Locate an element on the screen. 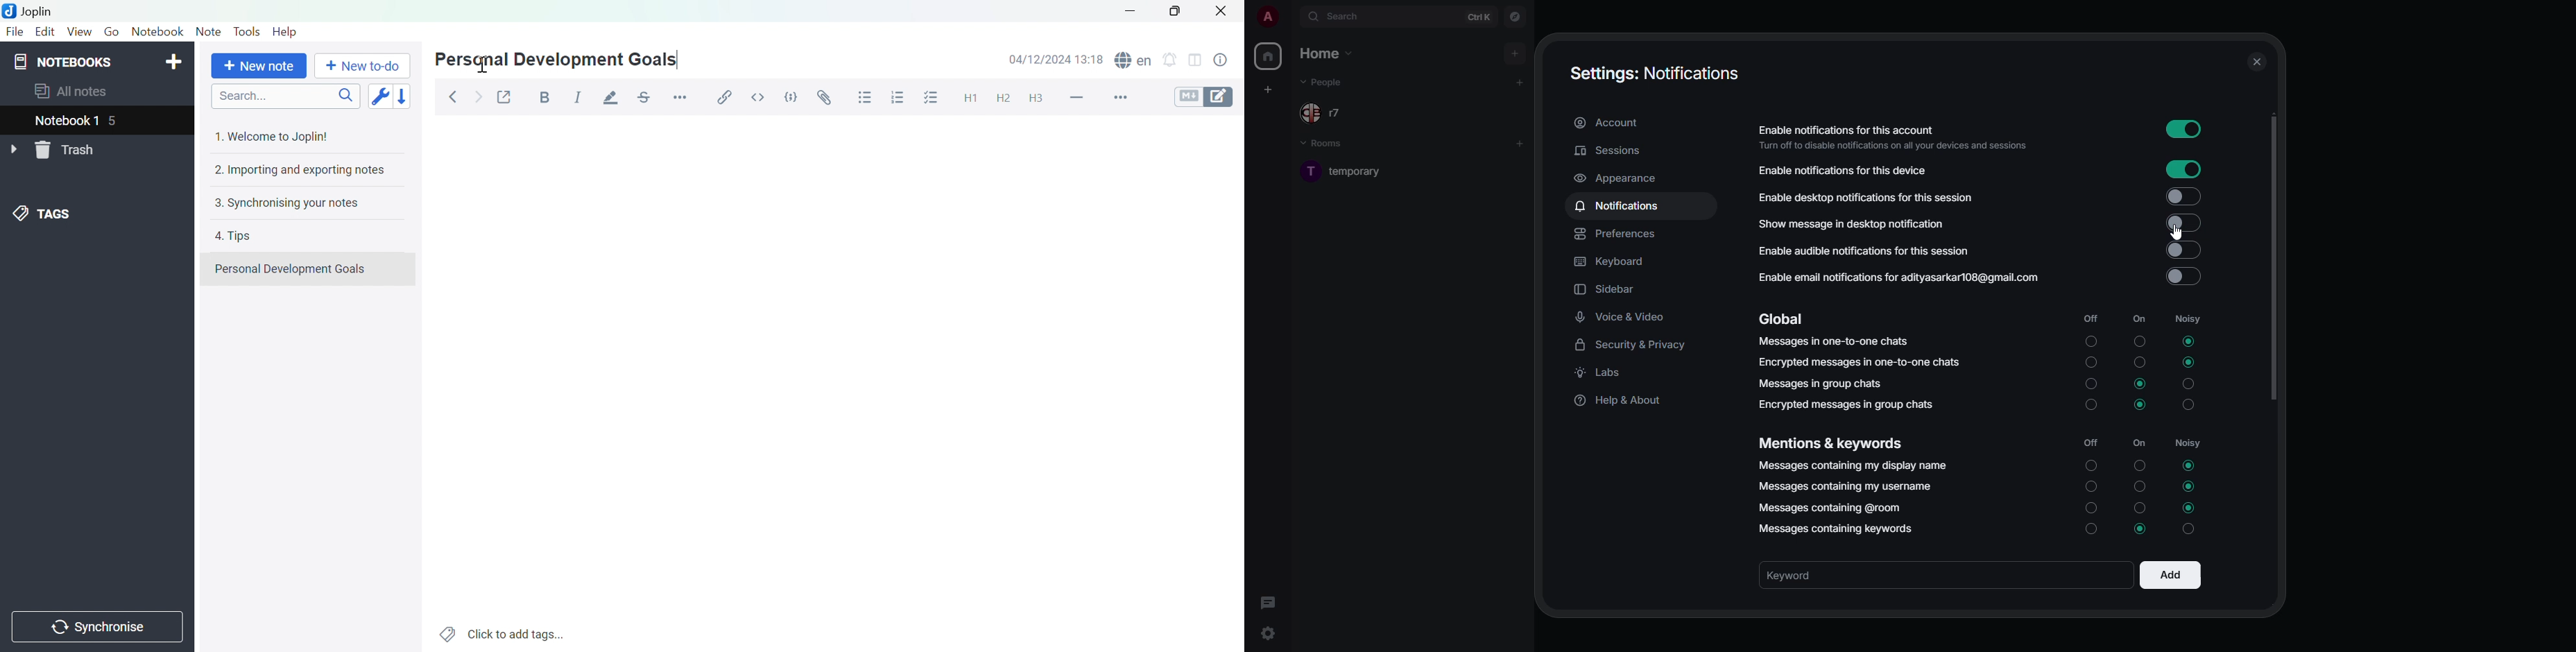 The height and width of the screenshot is (672, 2576). Personal Development Goals is located at coordinates (290, 269).